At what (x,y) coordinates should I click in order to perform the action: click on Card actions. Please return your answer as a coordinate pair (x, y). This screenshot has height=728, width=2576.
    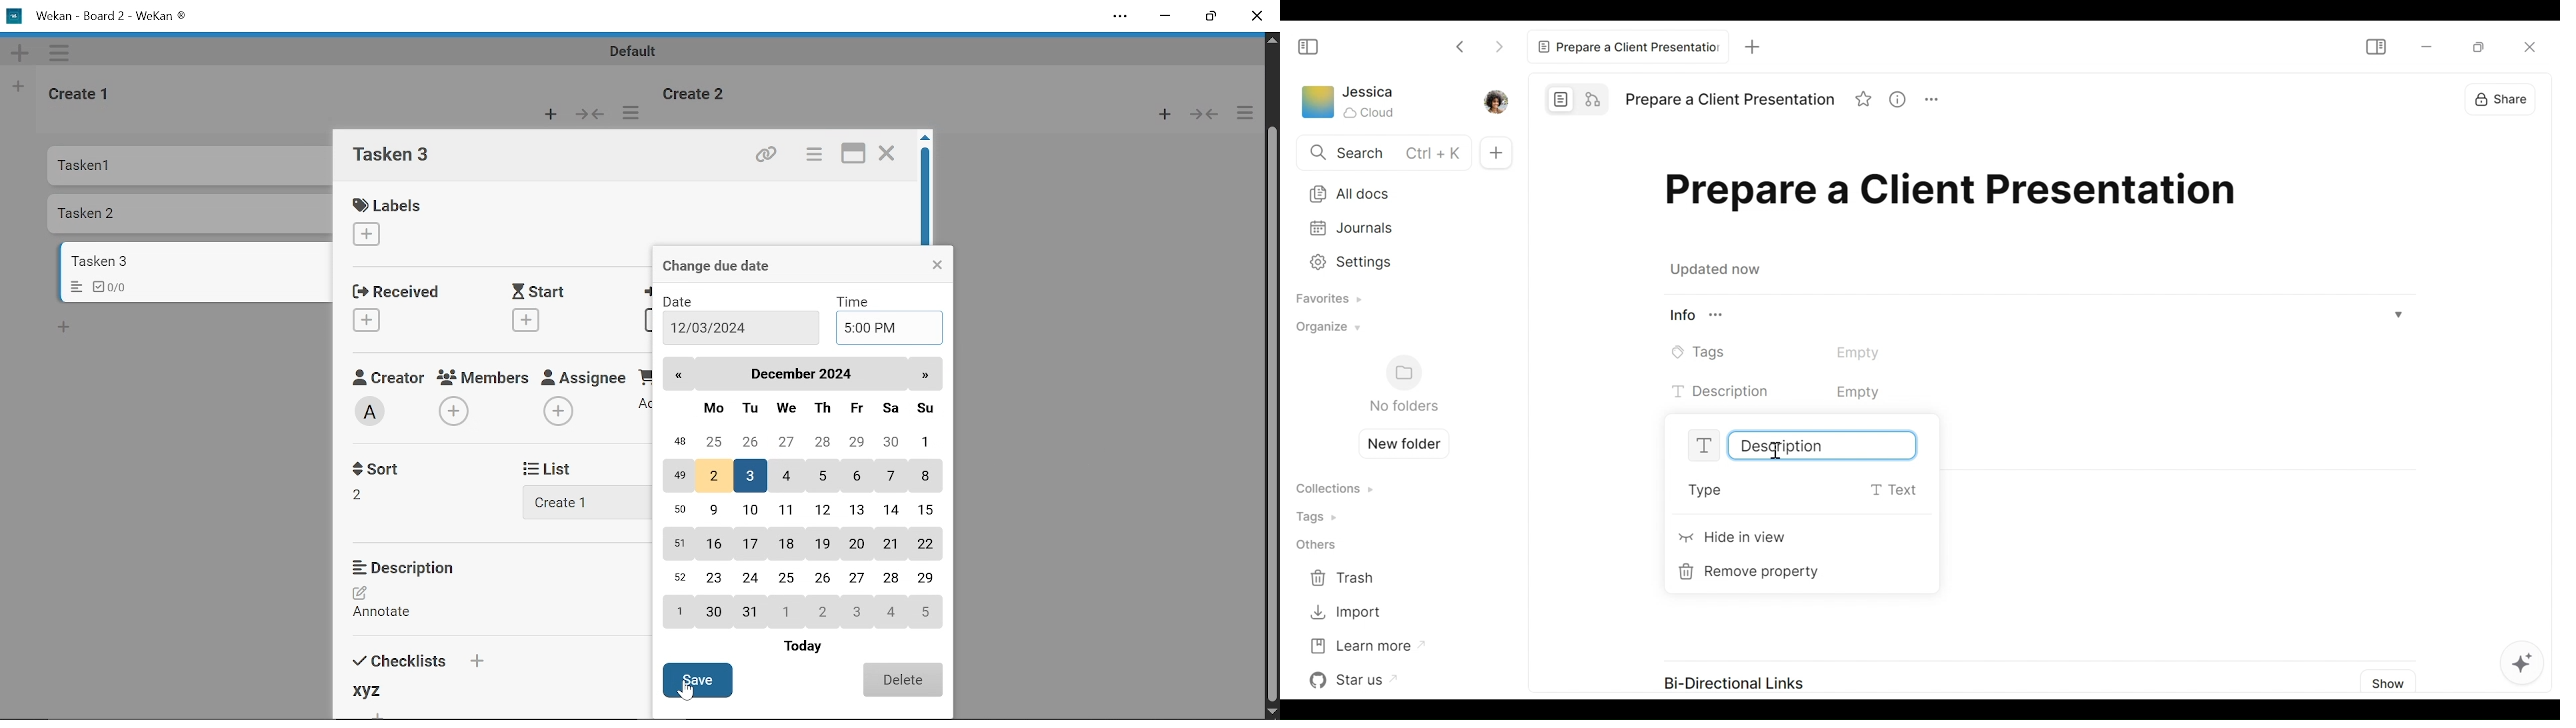
    Looking at the image, I should click on (812, 156).